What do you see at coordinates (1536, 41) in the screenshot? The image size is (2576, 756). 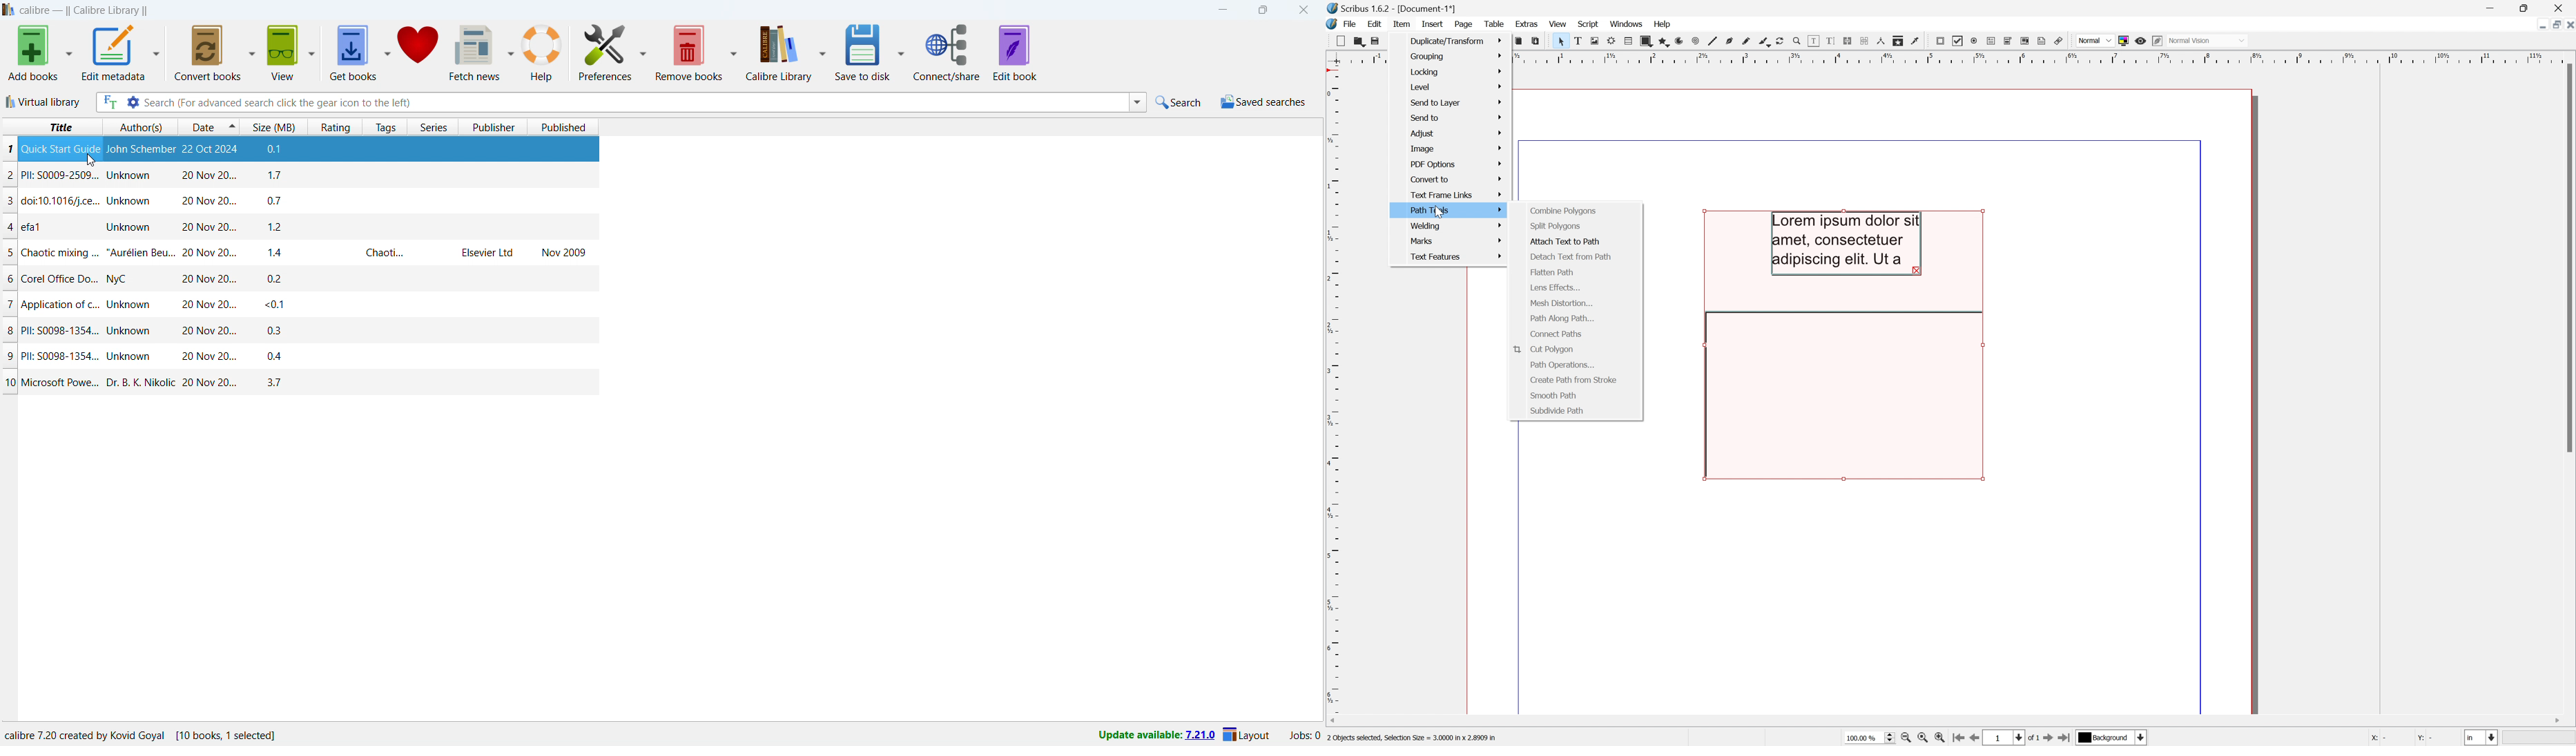 I see `Paste` at bounding box center [1536, 41].